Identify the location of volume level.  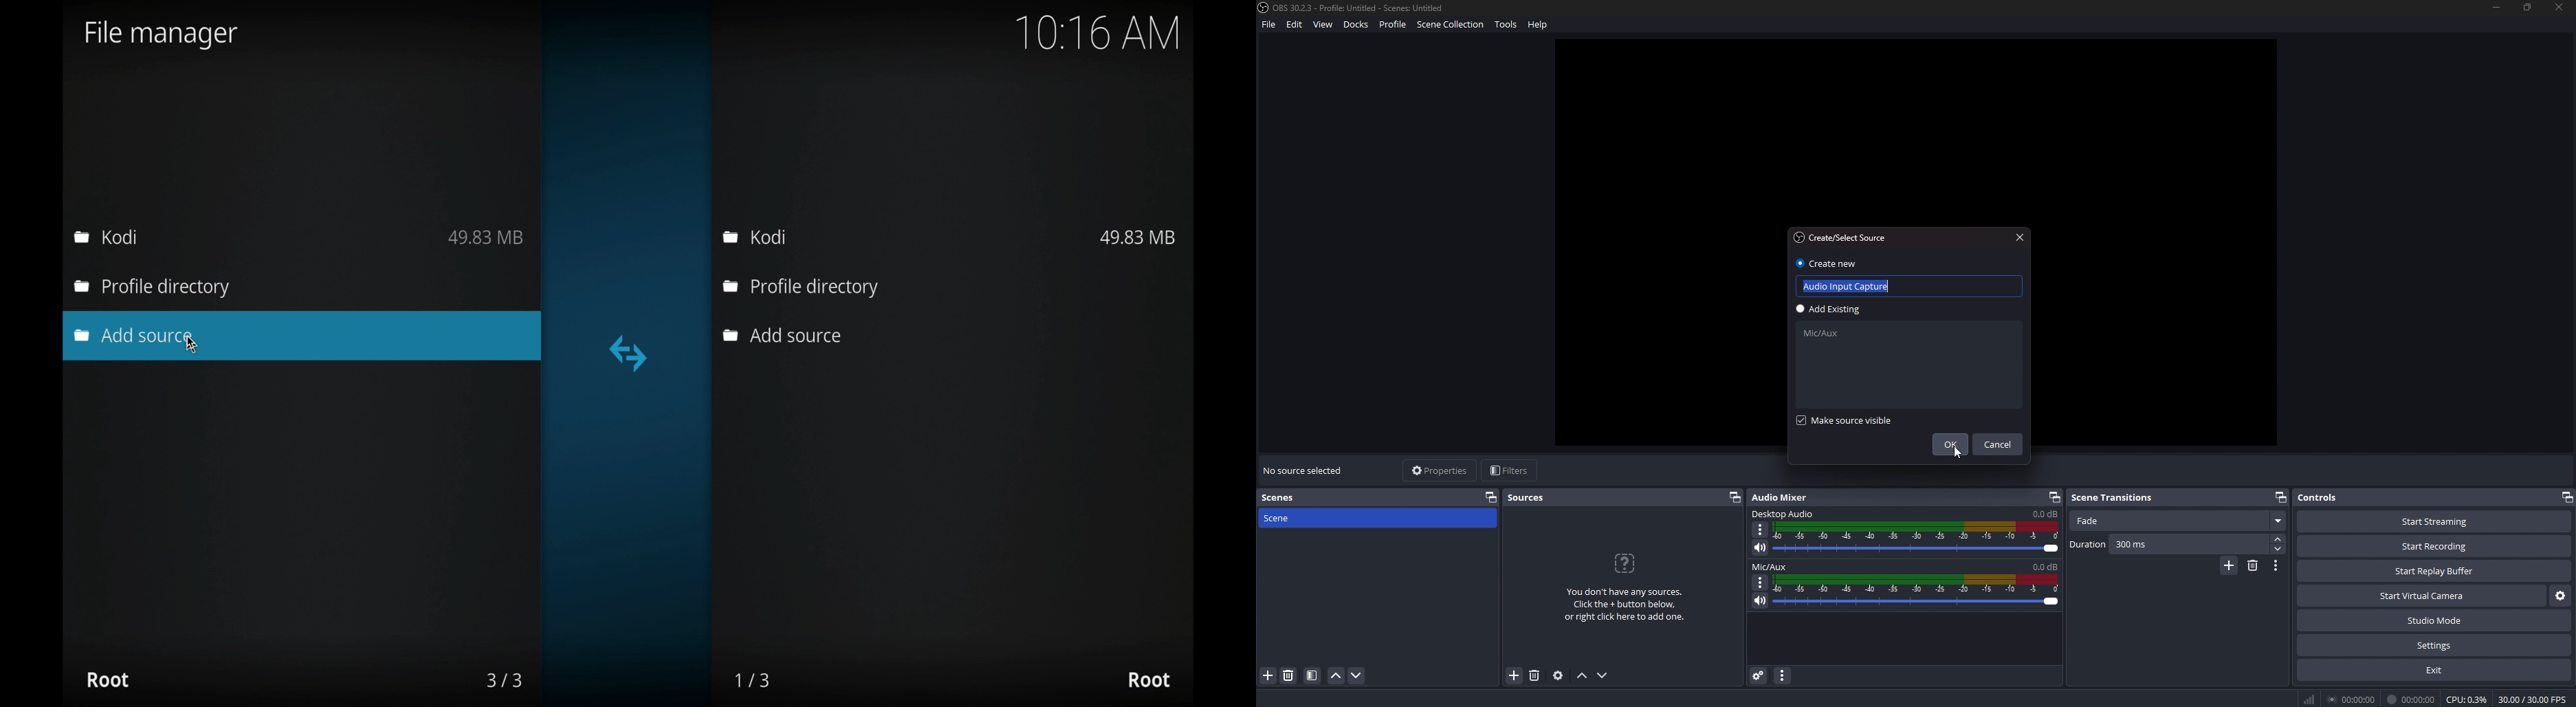
(2044, 567).